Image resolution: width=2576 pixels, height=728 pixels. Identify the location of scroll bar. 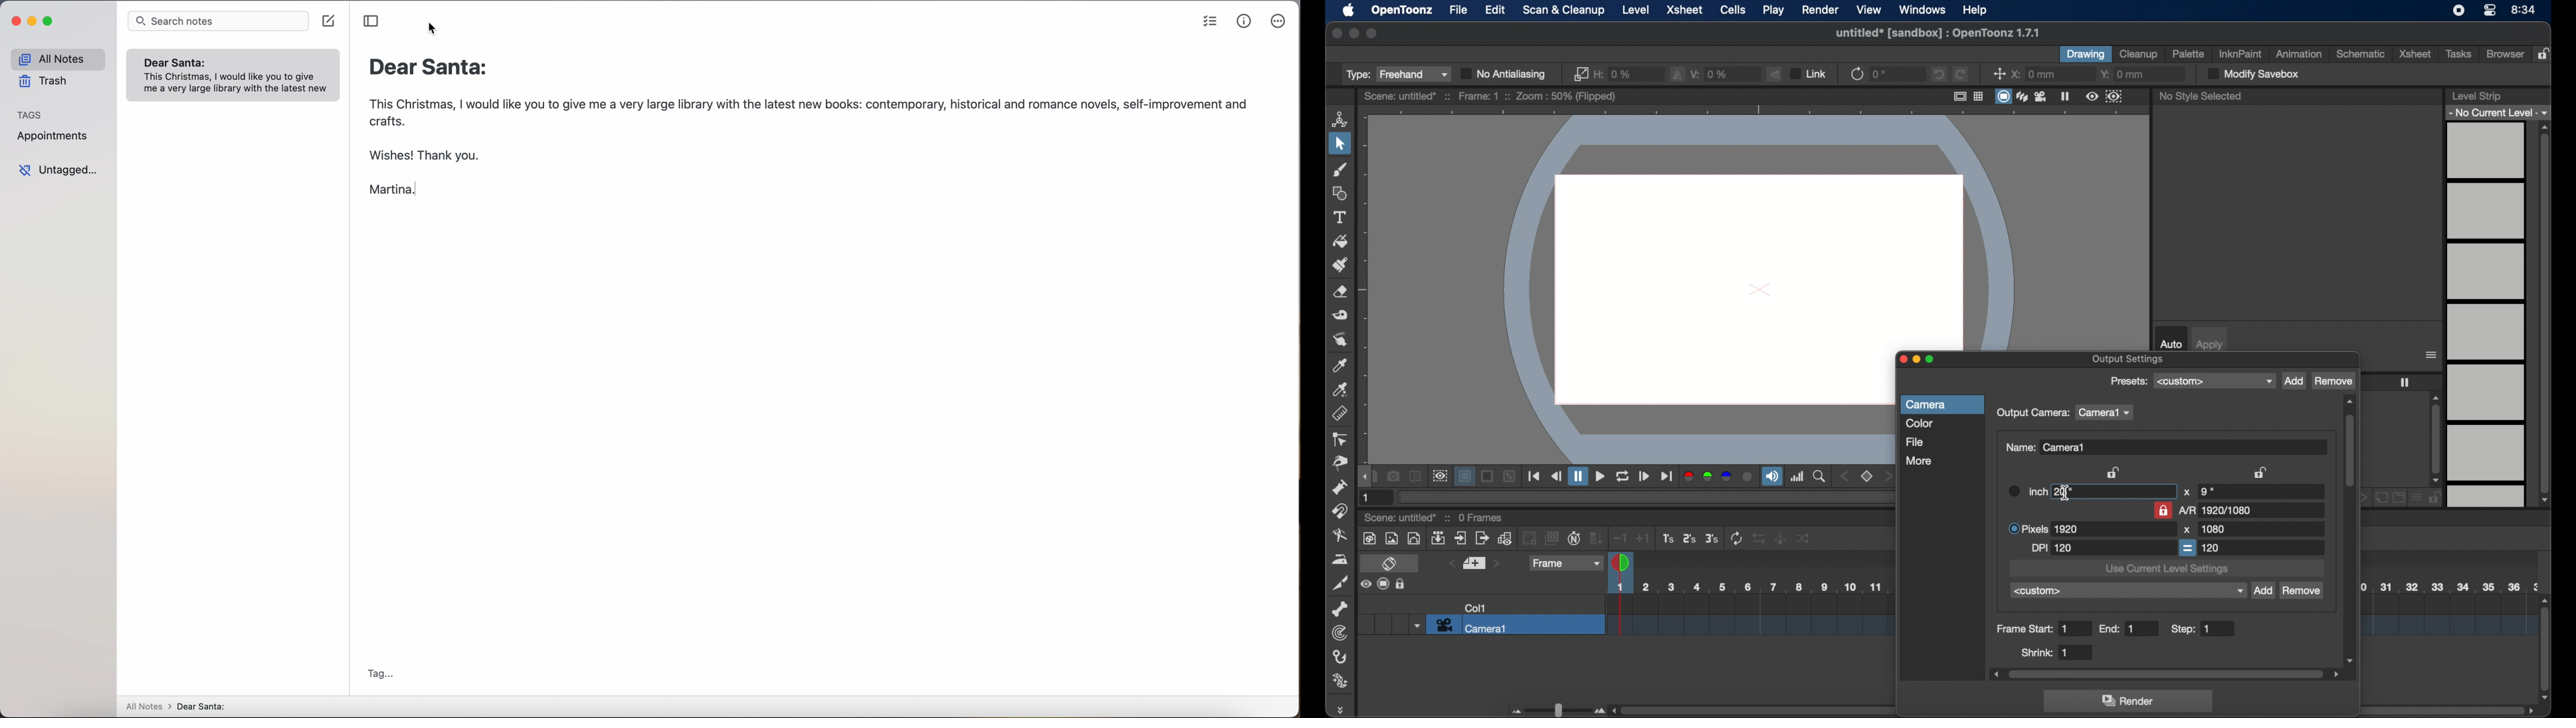
(2450, 710).